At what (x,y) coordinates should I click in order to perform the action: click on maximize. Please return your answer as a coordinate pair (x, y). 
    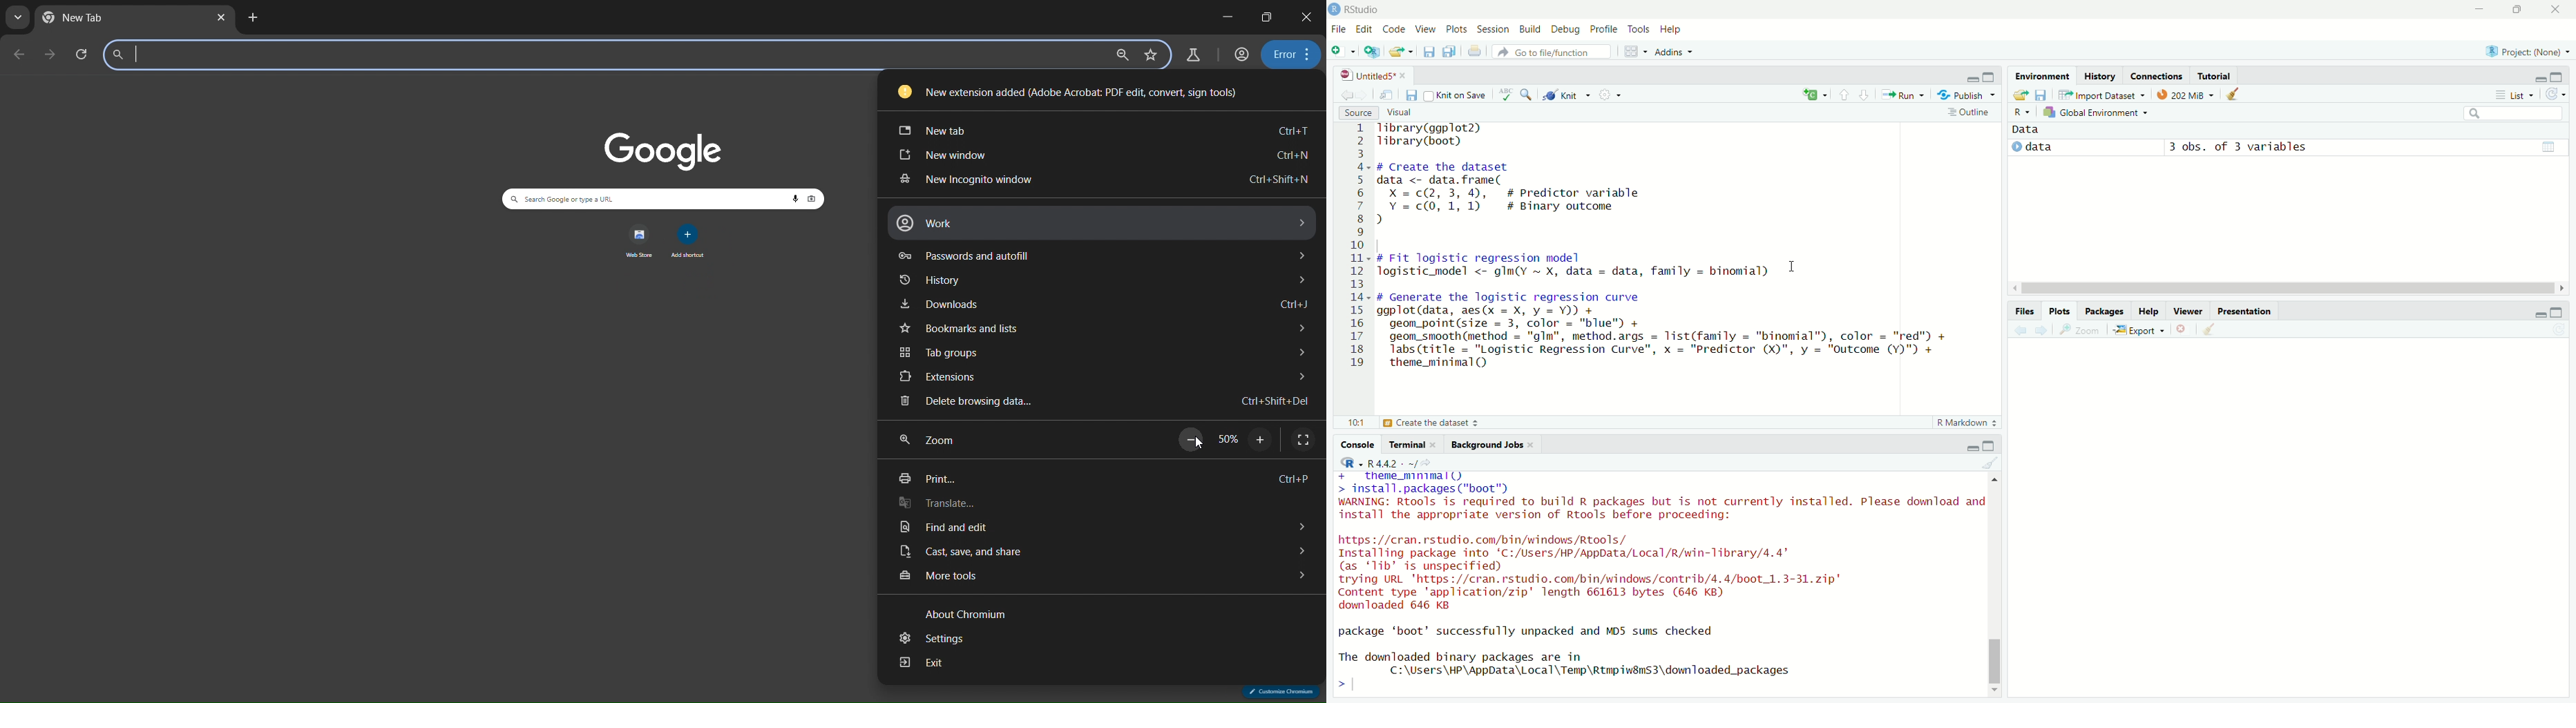
    Looking at the image, I should click on (2557, 312).